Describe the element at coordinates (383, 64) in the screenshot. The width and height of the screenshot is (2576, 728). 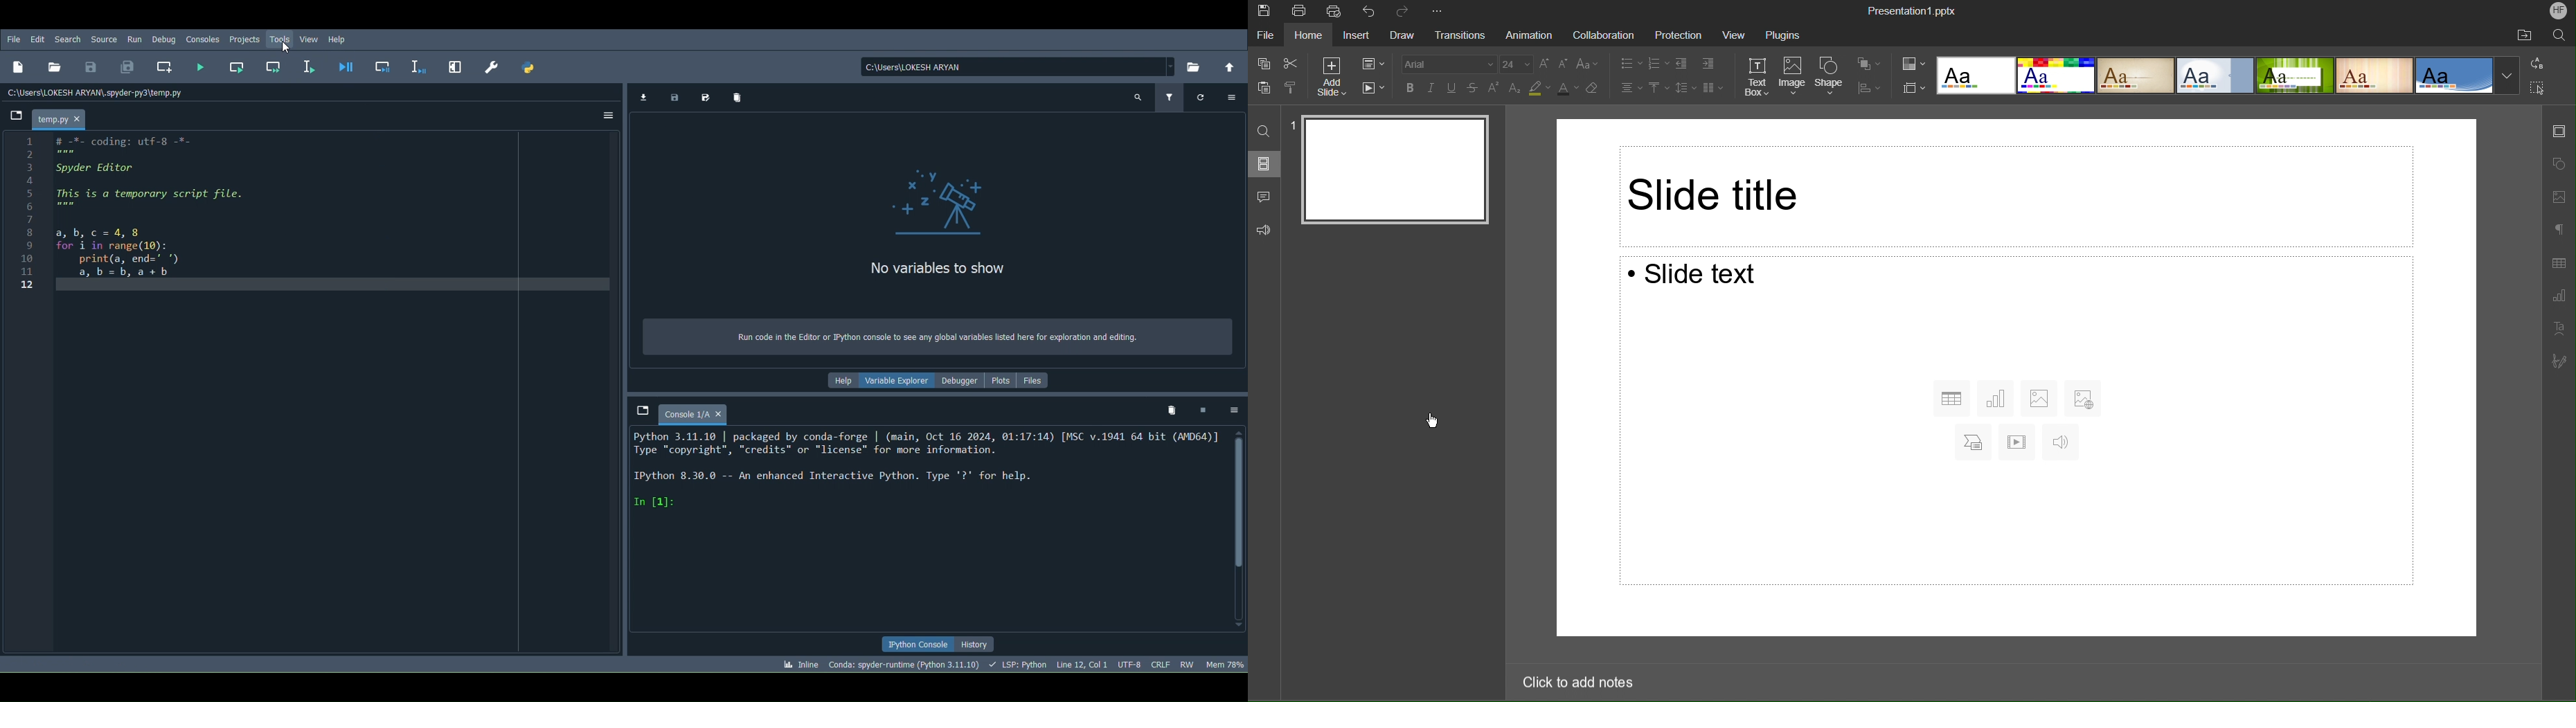
I see `Debug cell` at that location.